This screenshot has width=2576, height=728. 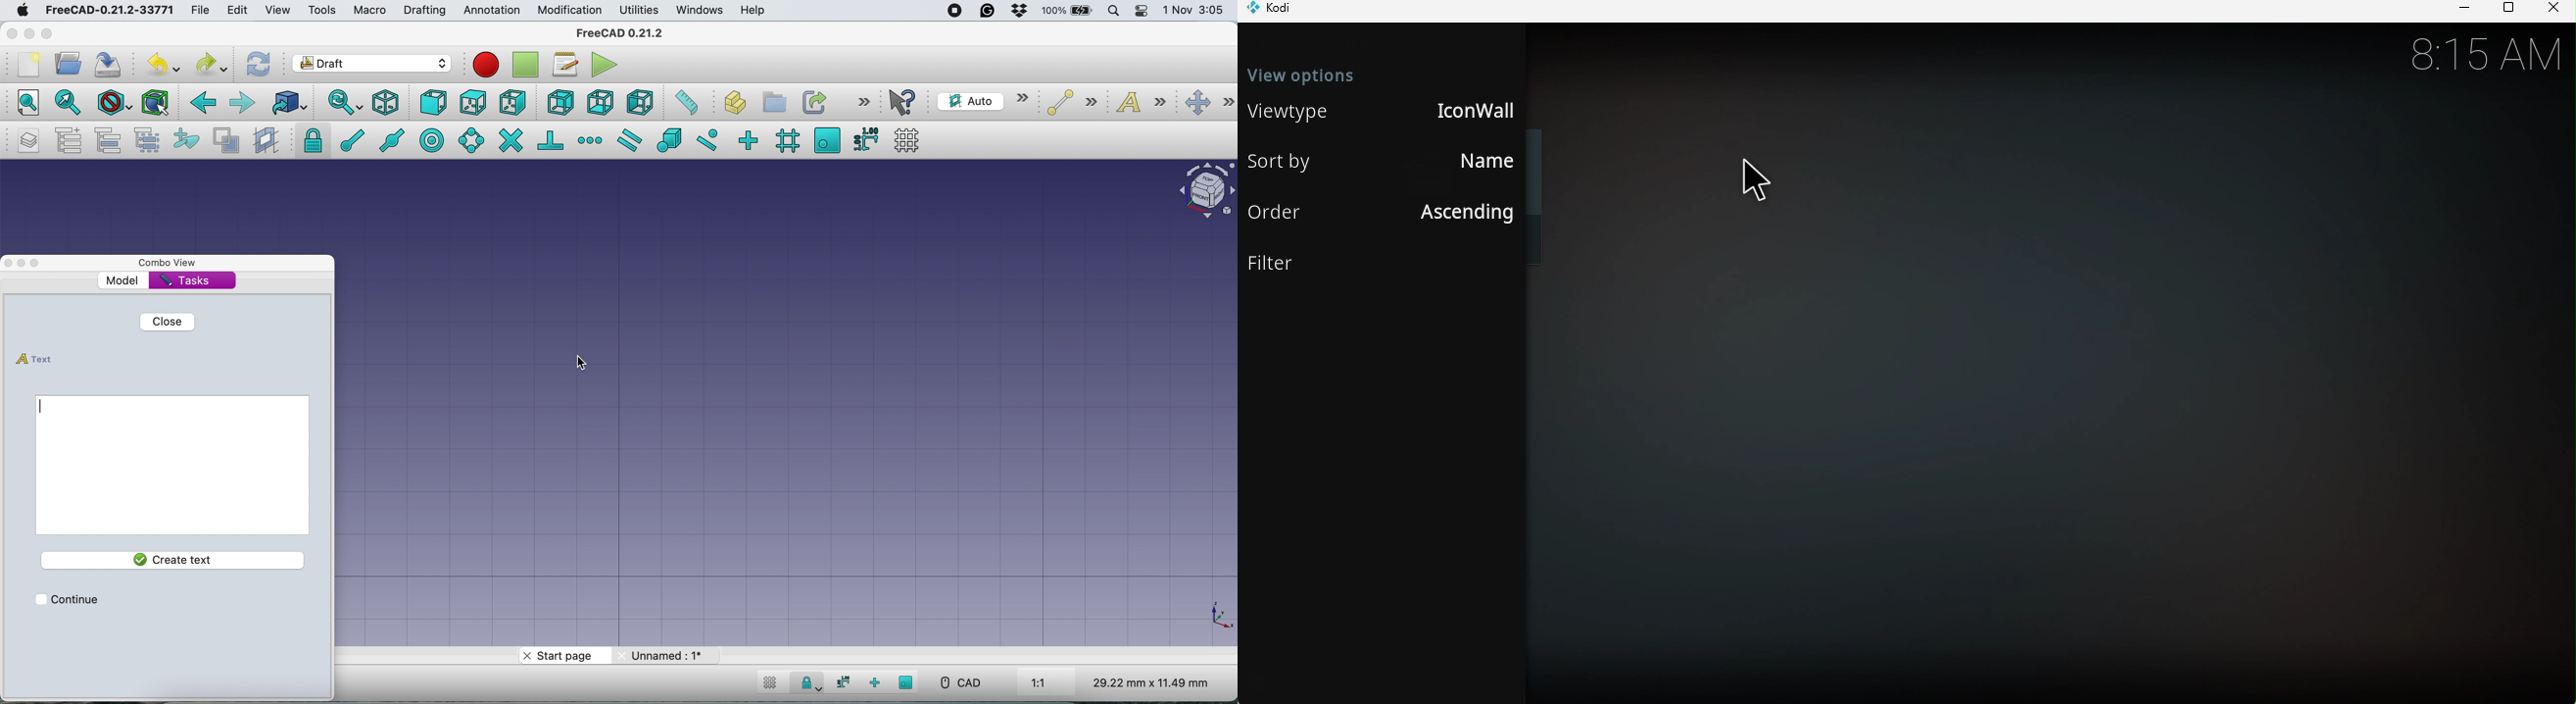 What do you see at coordinates (1281, 214) in the screenshot?
I see `Order` at bounding box center [1281, 214].